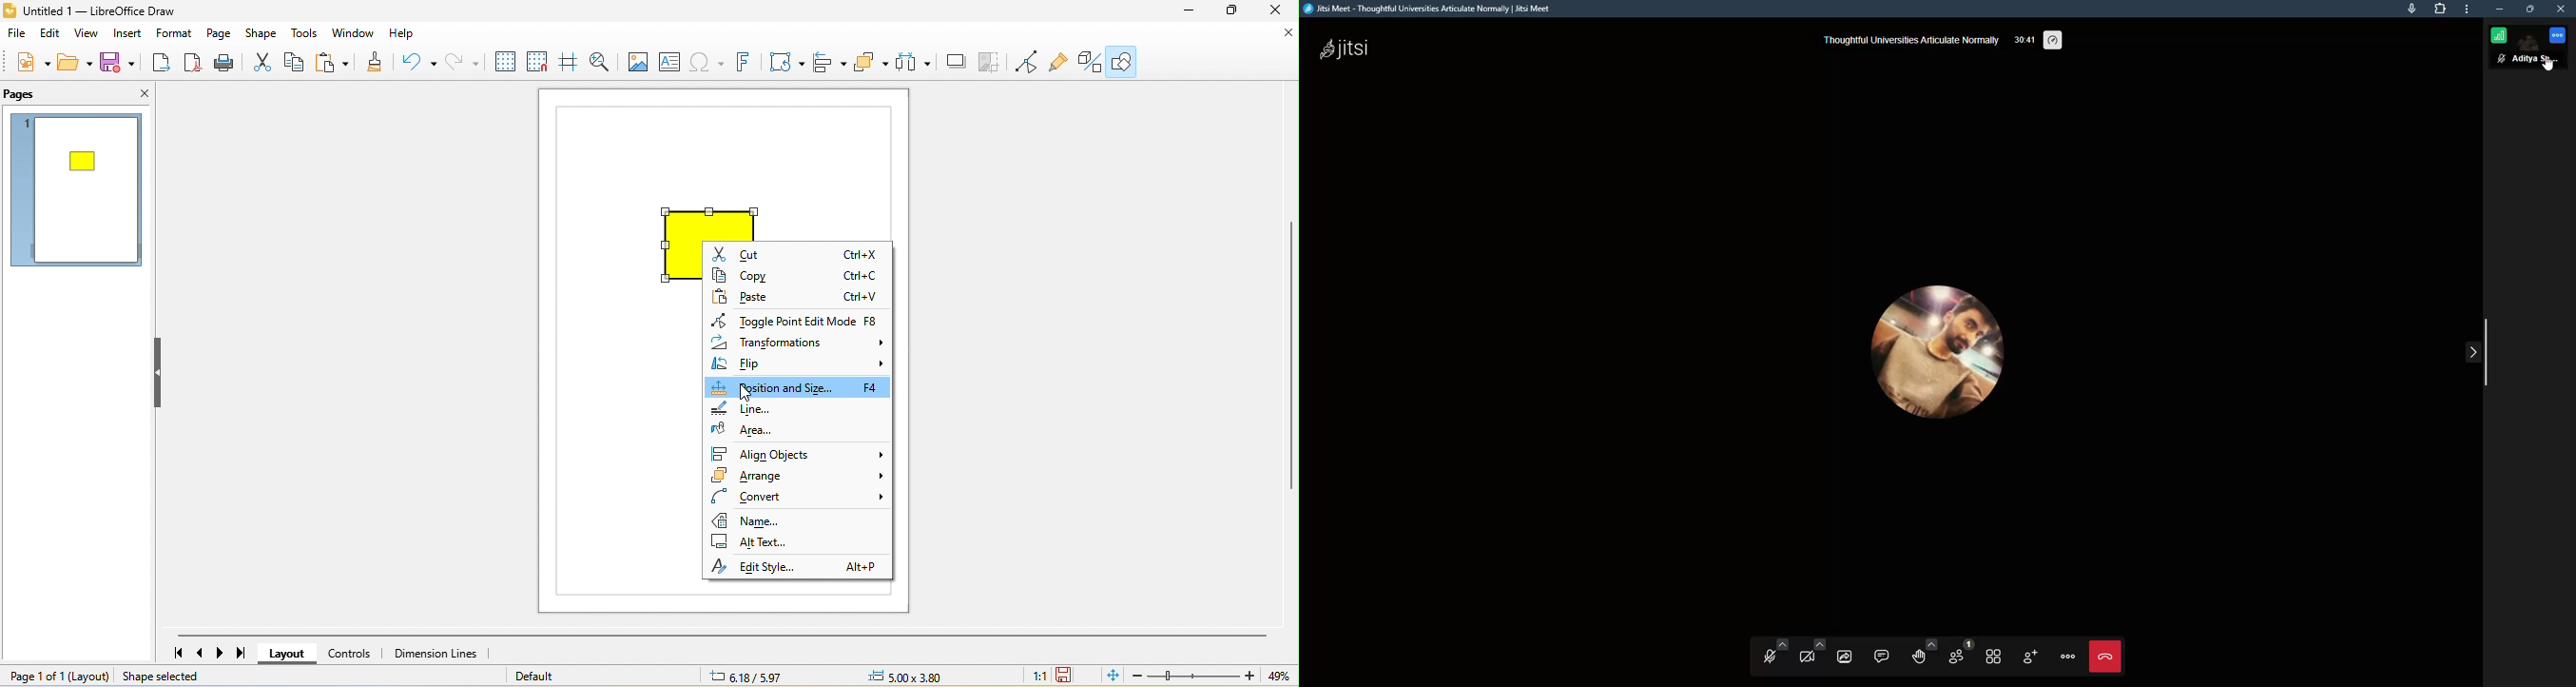 The width and height of the screenshot is (2576, 700). Describe the element at coordinates (1958, 654) in the screenshot. I see `participants` at that location.